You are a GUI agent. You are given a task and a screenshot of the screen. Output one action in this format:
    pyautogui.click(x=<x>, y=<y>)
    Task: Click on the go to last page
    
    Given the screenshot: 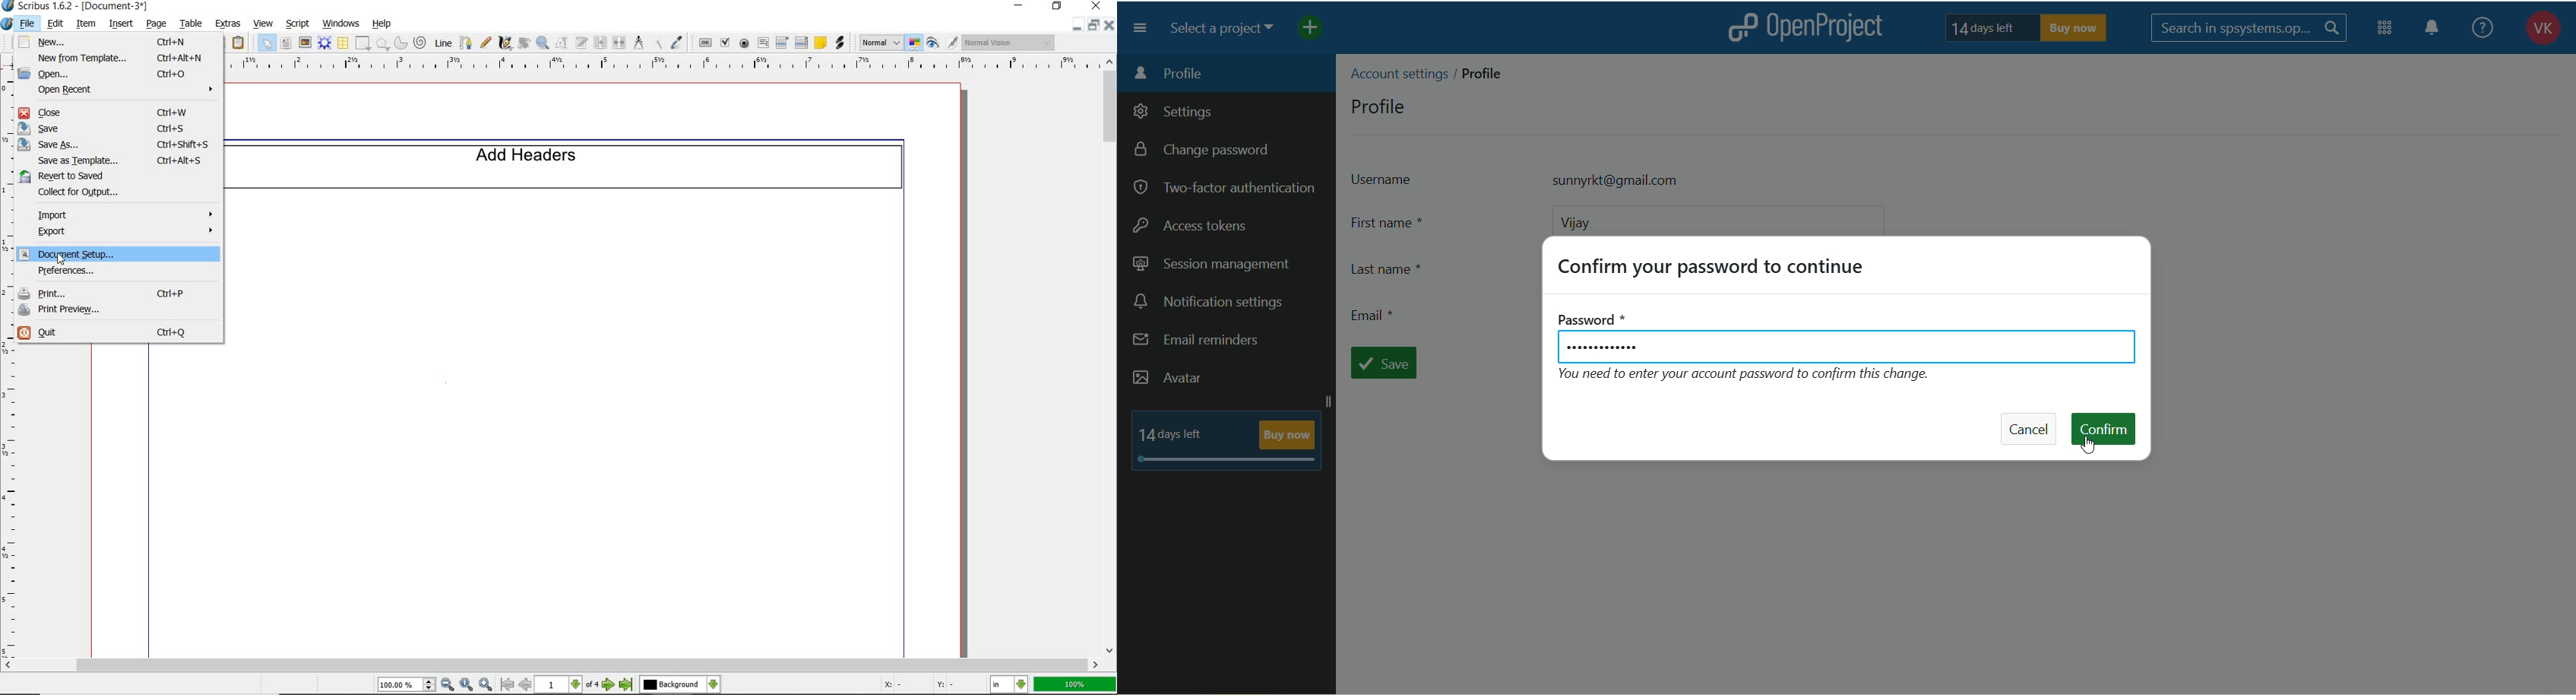 What is the action you would take?
    pyautogui.click(x=627, y=685)
    